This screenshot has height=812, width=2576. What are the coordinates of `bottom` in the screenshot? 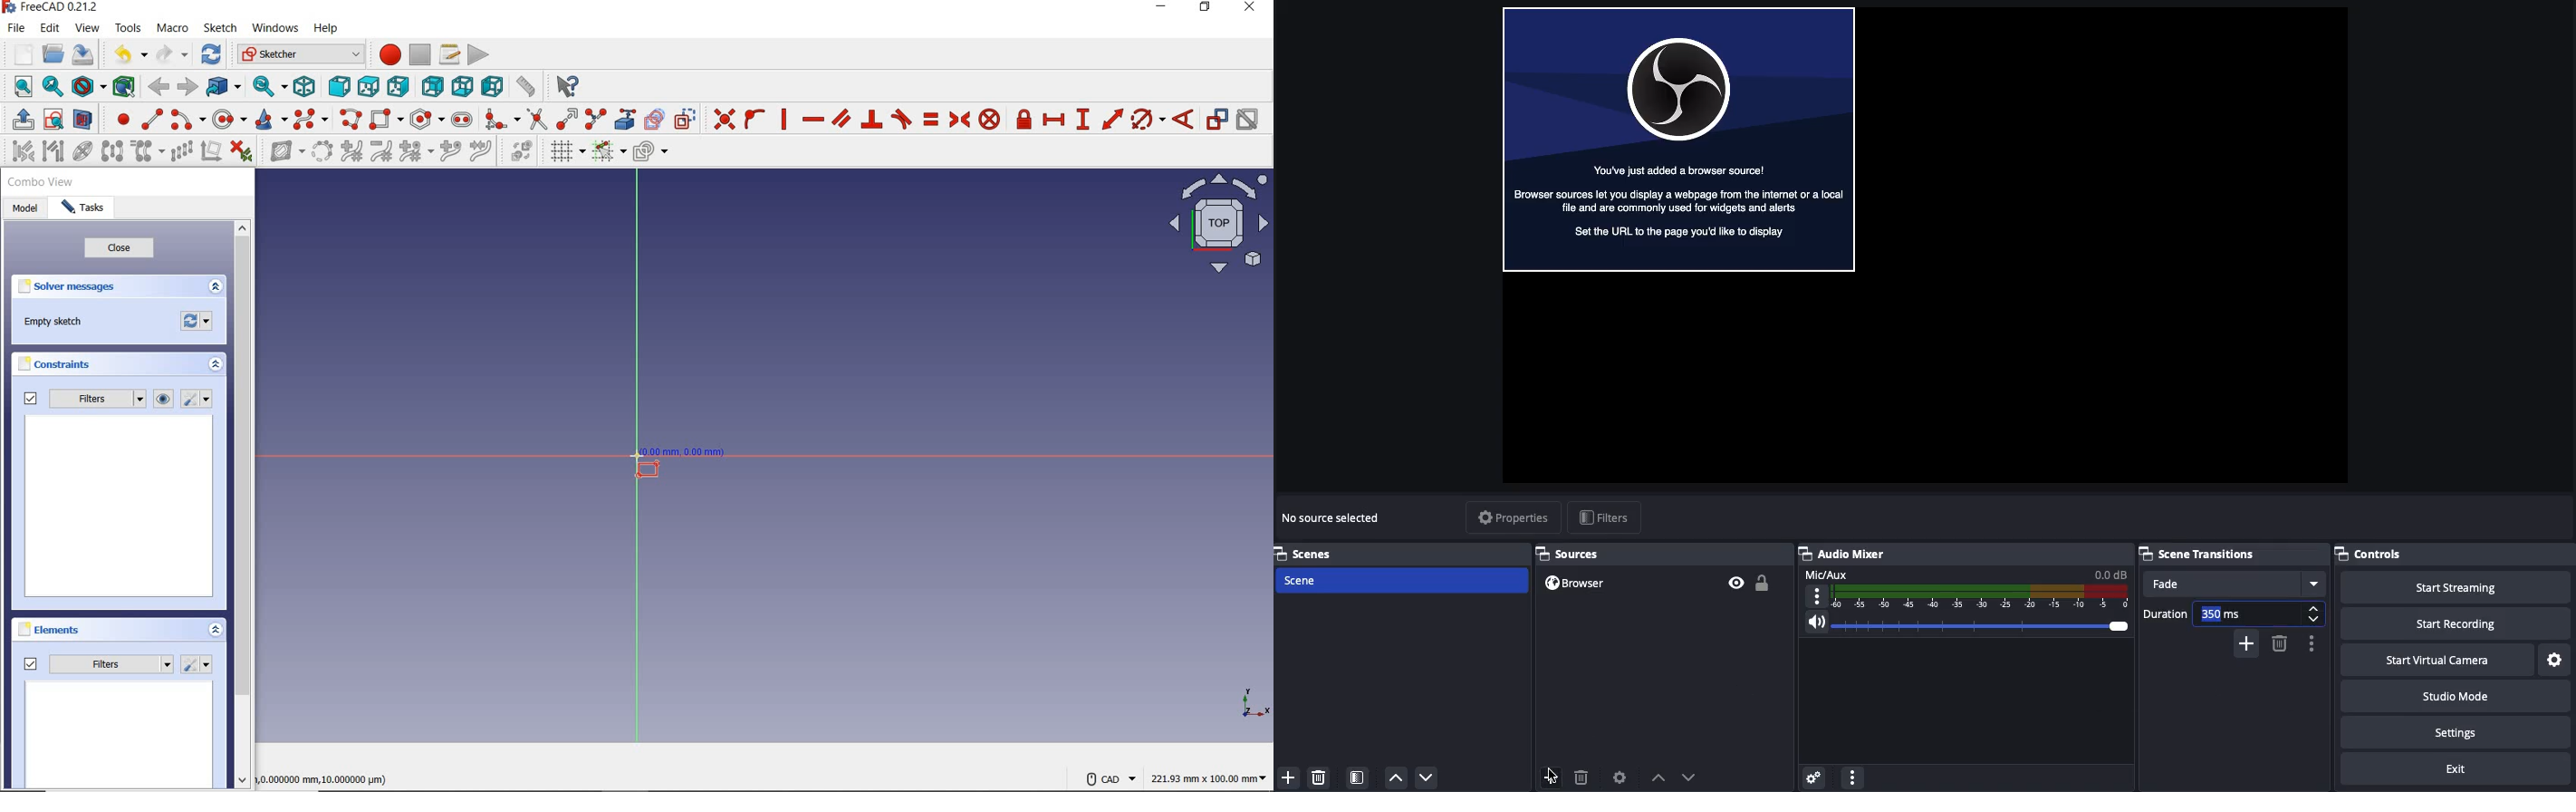 It's located at (463, 86).